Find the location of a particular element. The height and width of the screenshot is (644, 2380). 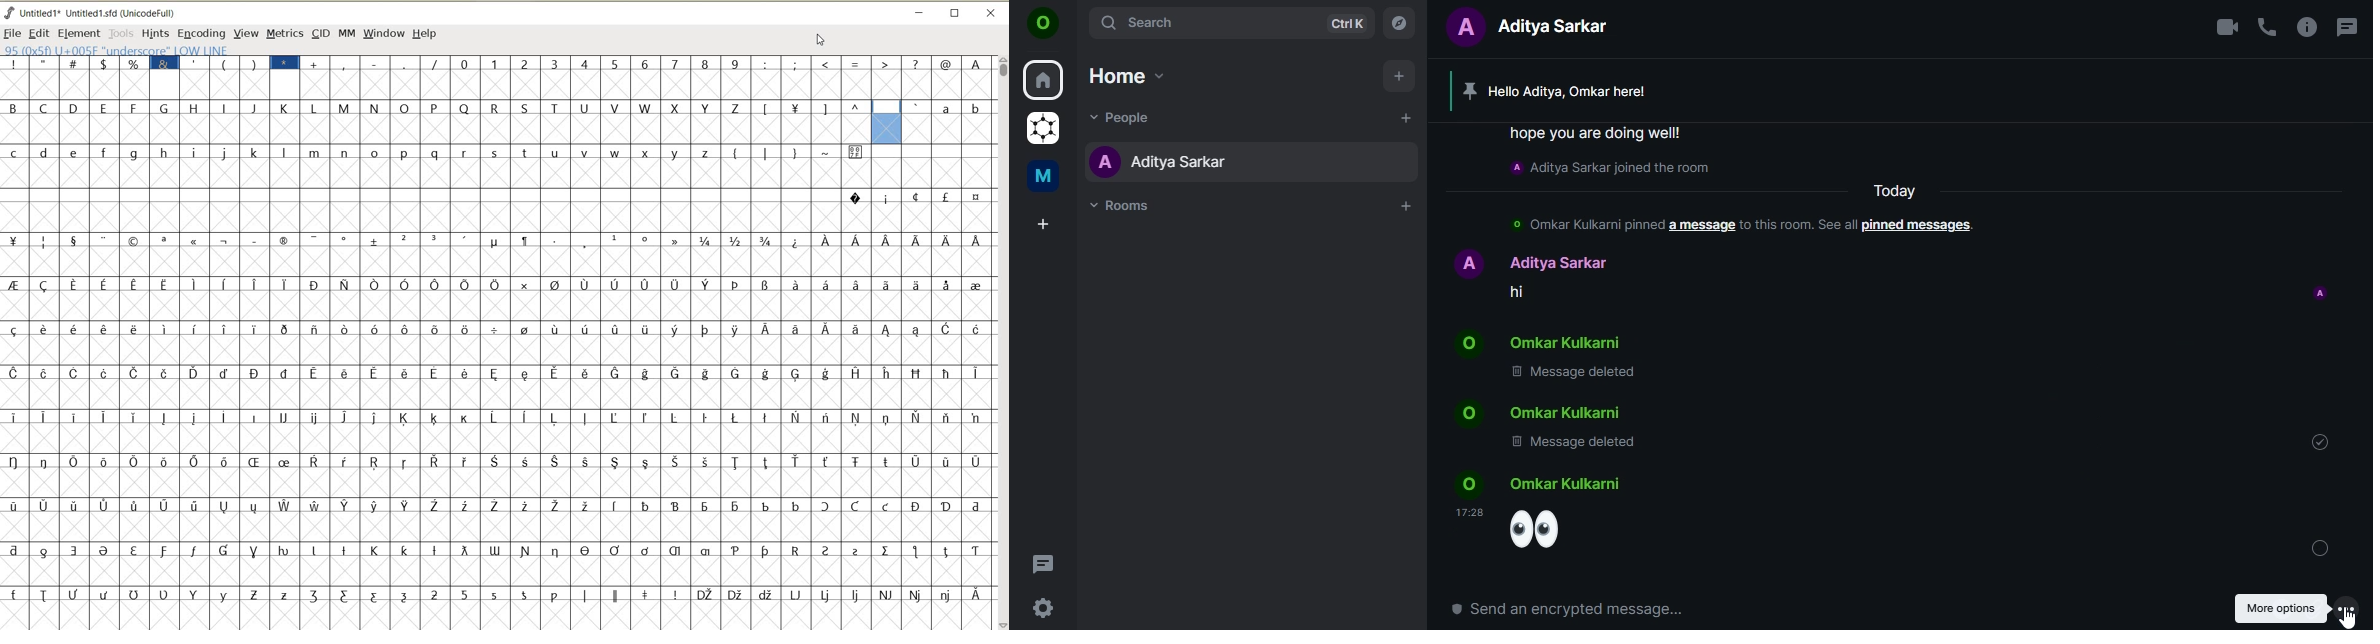

explore rooms is located at coordinates (1400, 23).